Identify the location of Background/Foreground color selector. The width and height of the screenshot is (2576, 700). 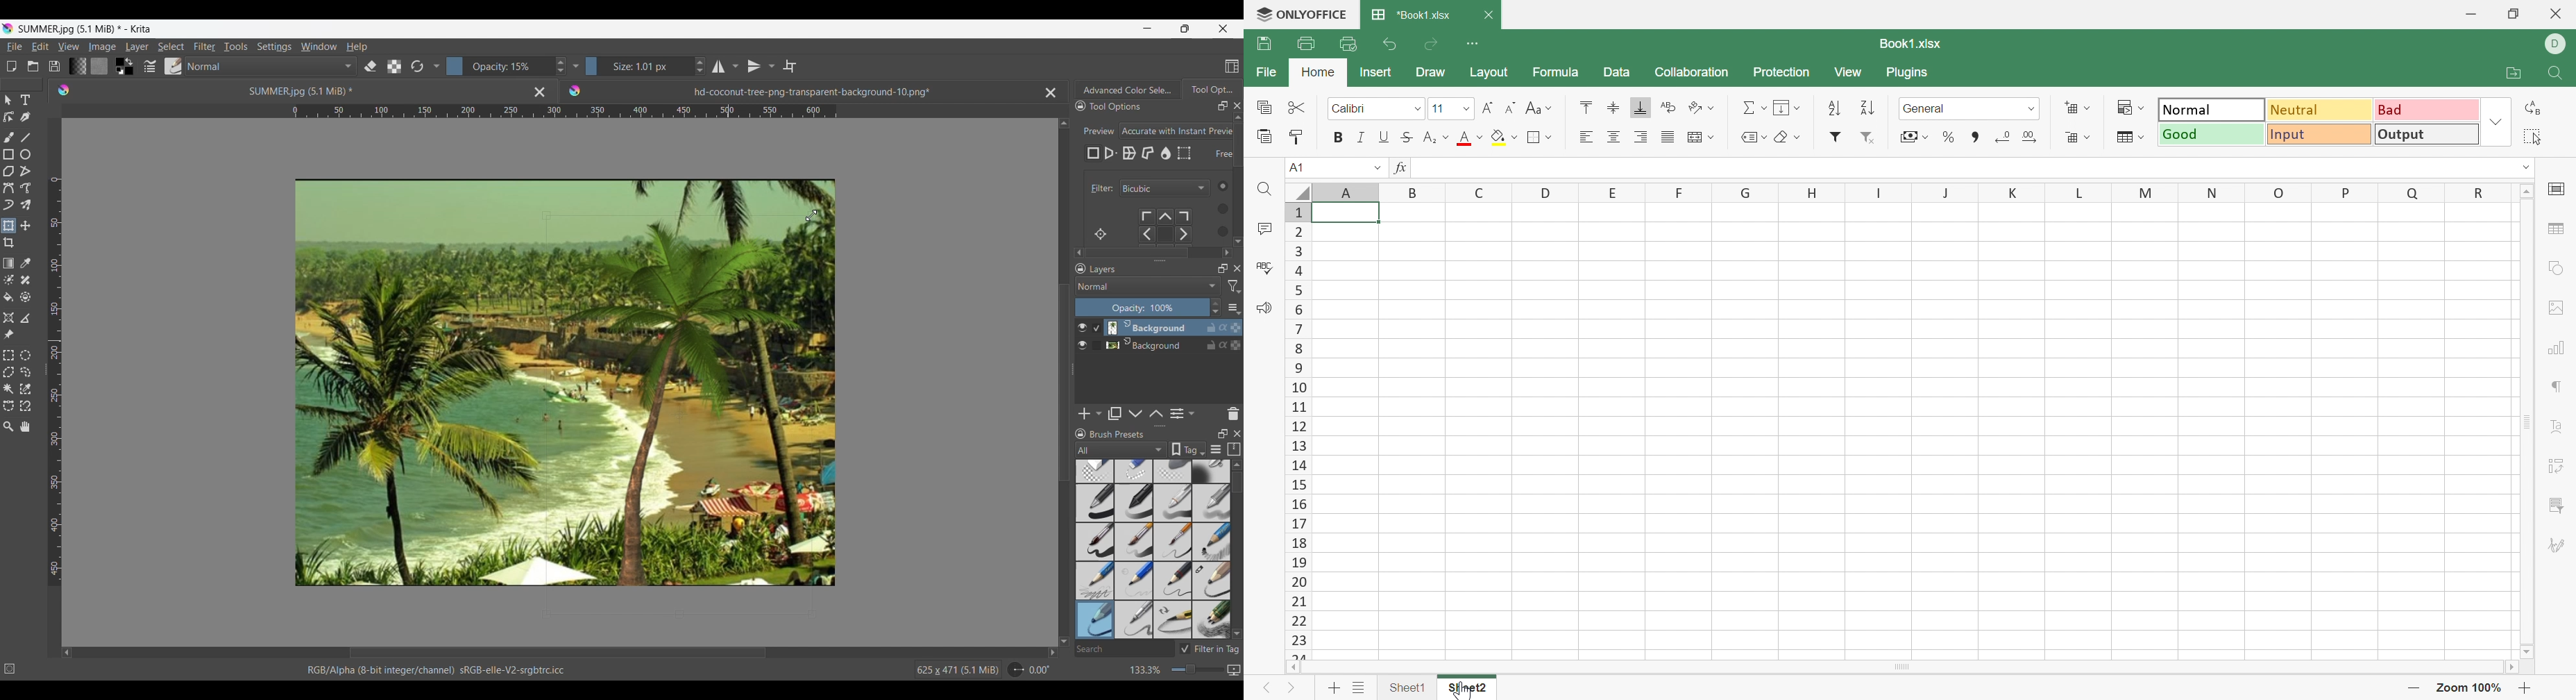
(124, 66).